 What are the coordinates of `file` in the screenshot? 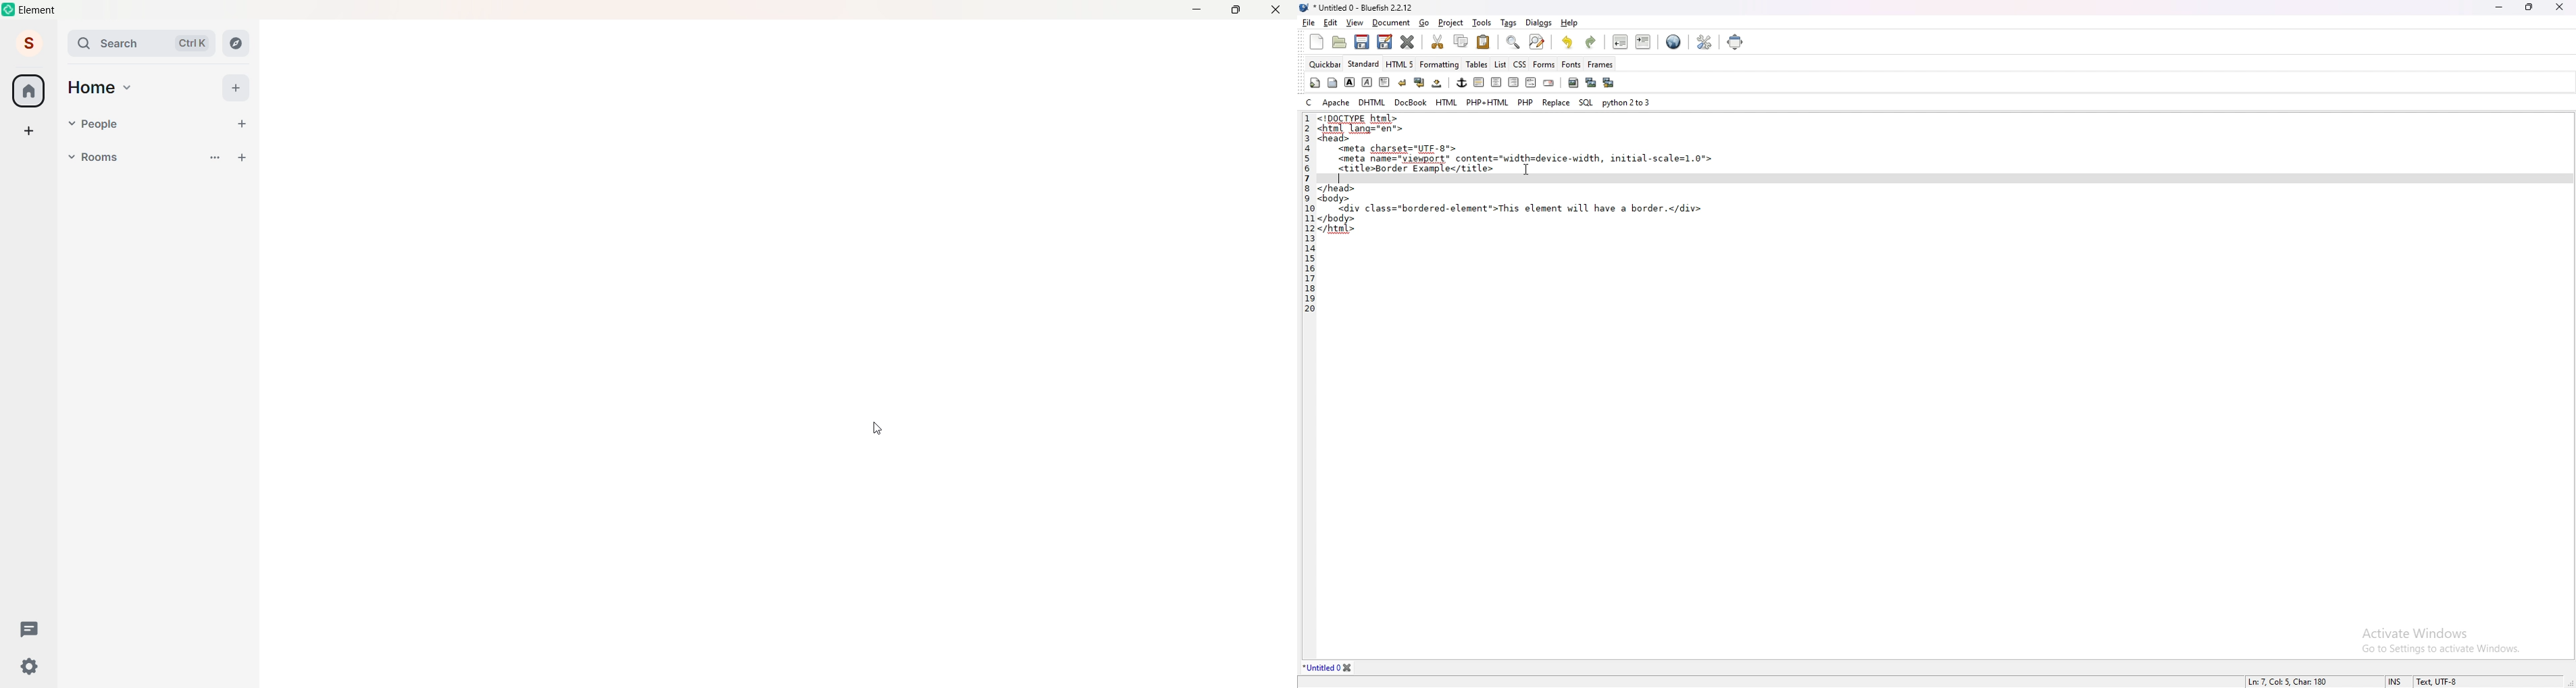 It's located at (1308, 23).